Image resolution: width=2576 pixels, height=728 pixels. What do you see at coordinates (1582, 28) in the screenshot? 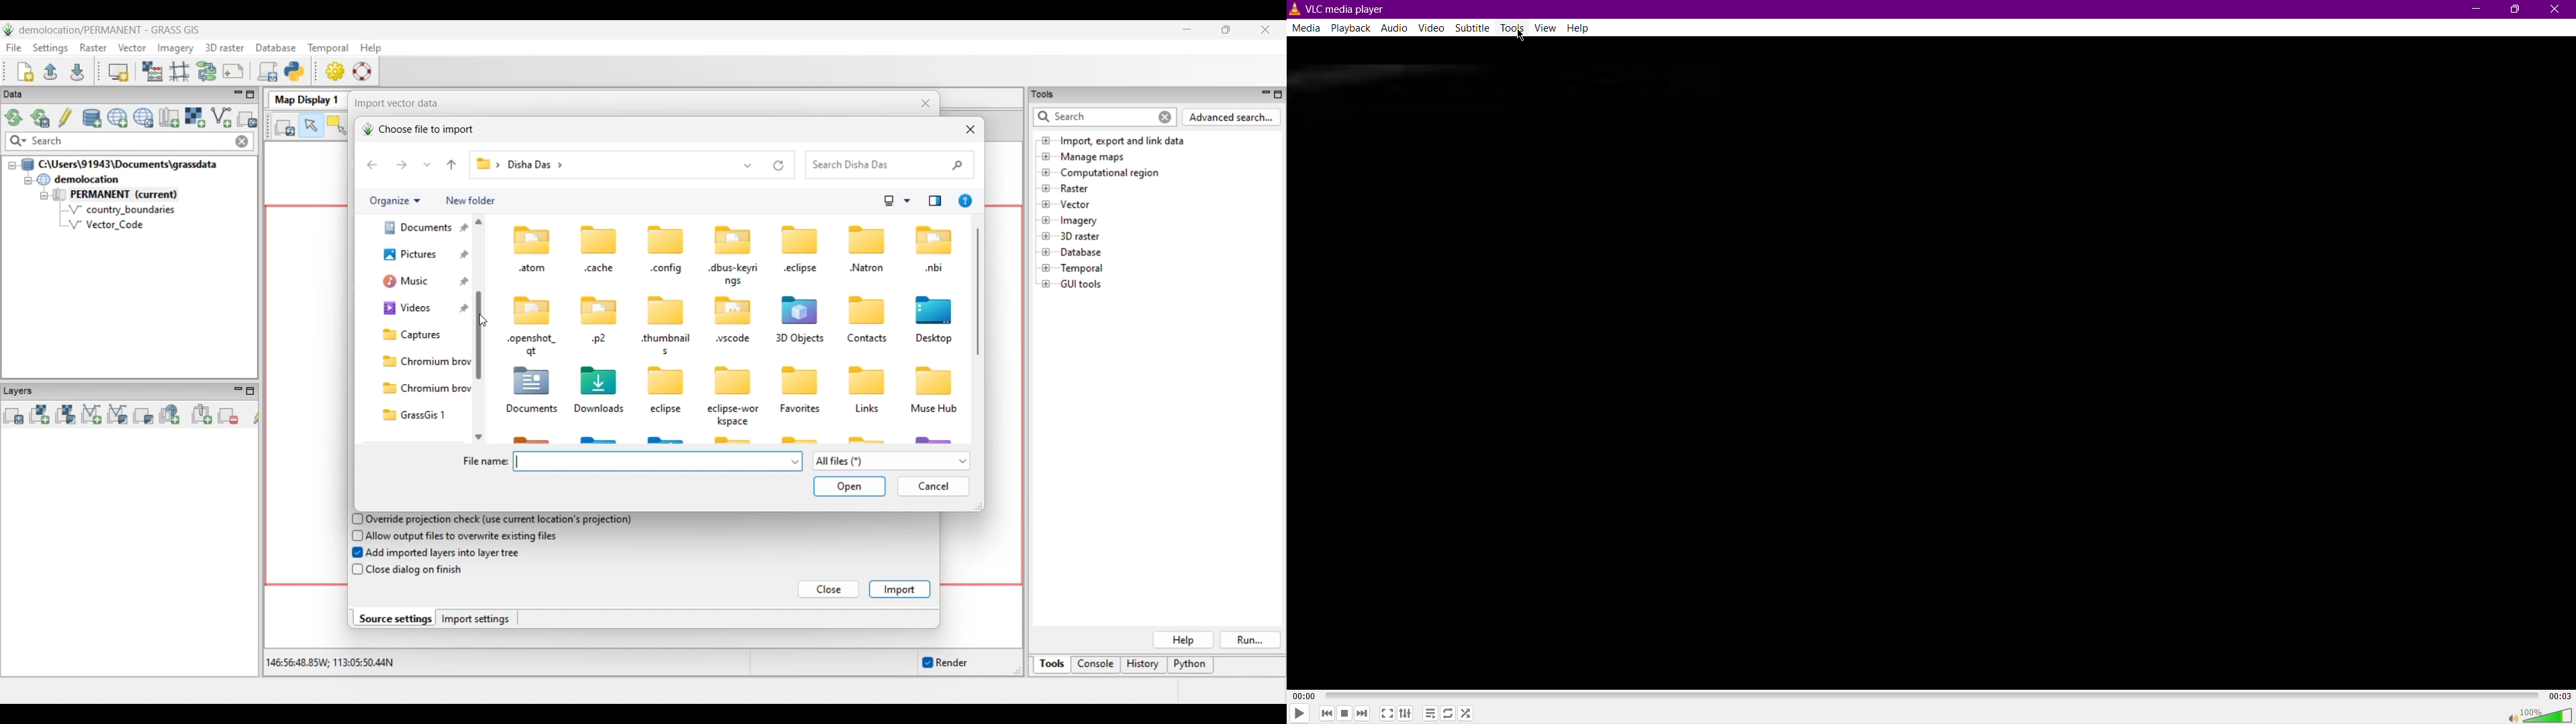
I see `Help` at bounding box center [1582, 28].